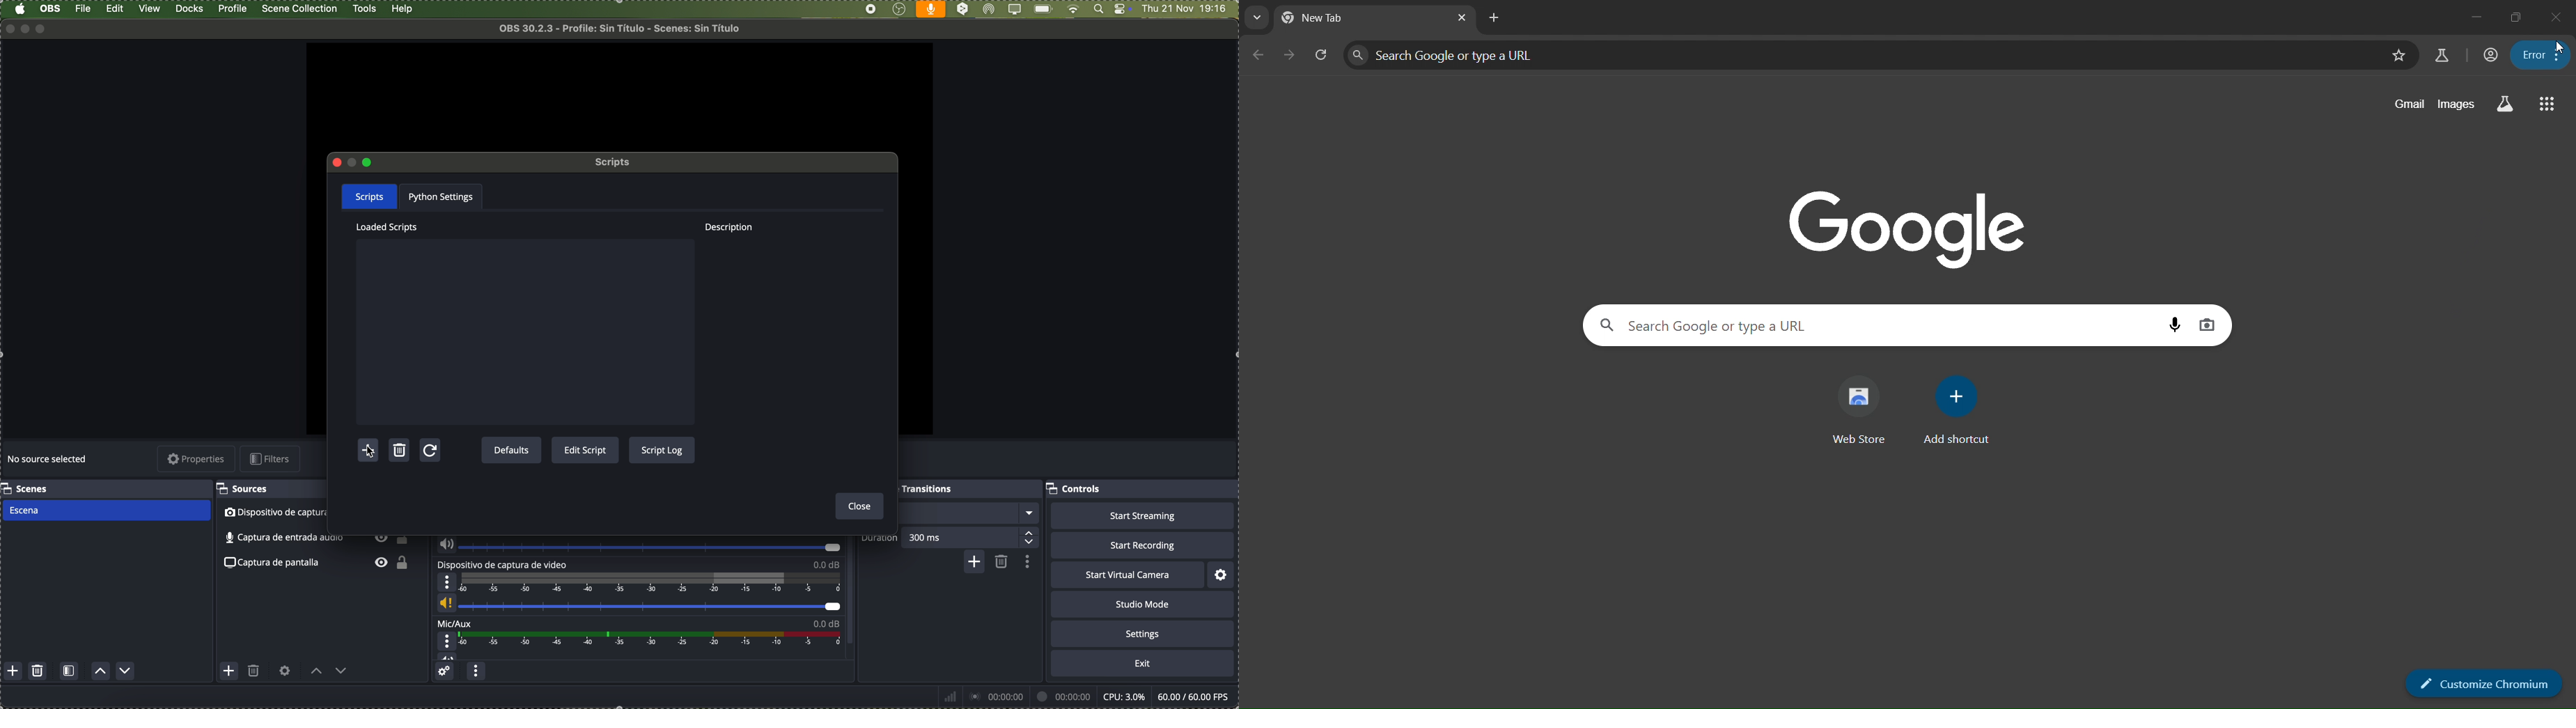 The height and width of the screenshot is (728, 2576). Describe the element at coordinates (19, 9) in the screenshot. I see `Apple icon` at that location.